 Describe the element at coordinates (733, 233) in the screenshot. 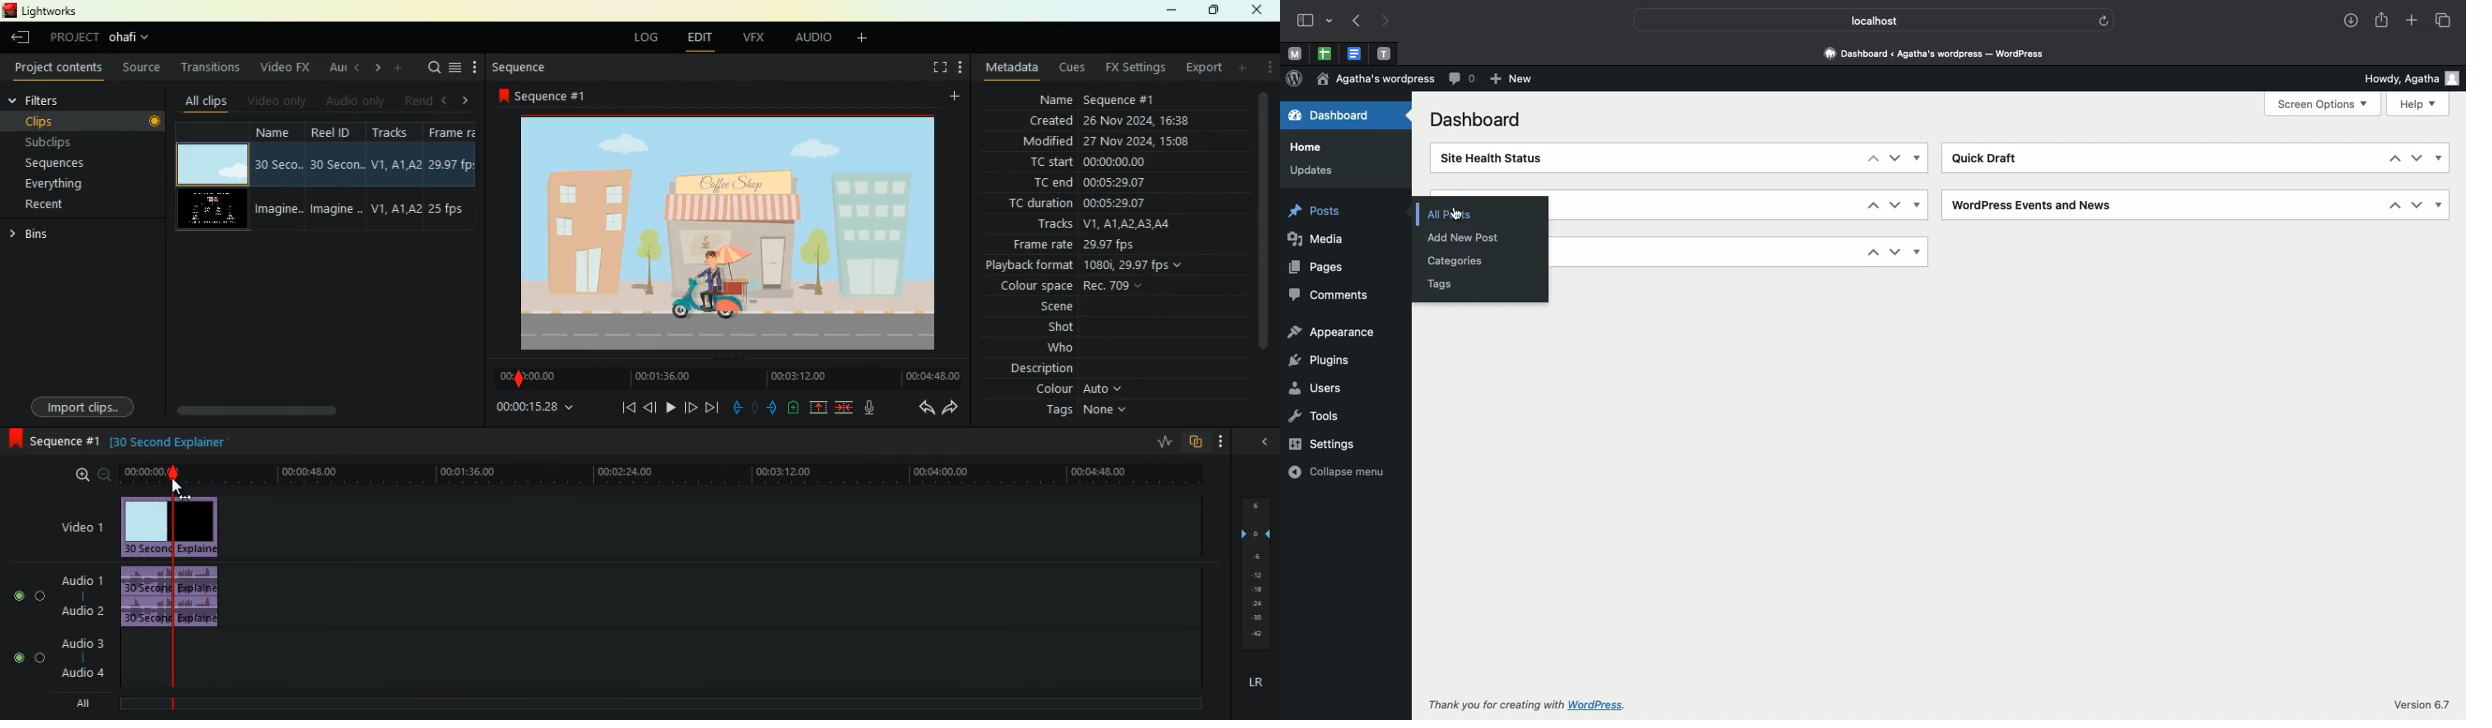

I see `image` at that location.